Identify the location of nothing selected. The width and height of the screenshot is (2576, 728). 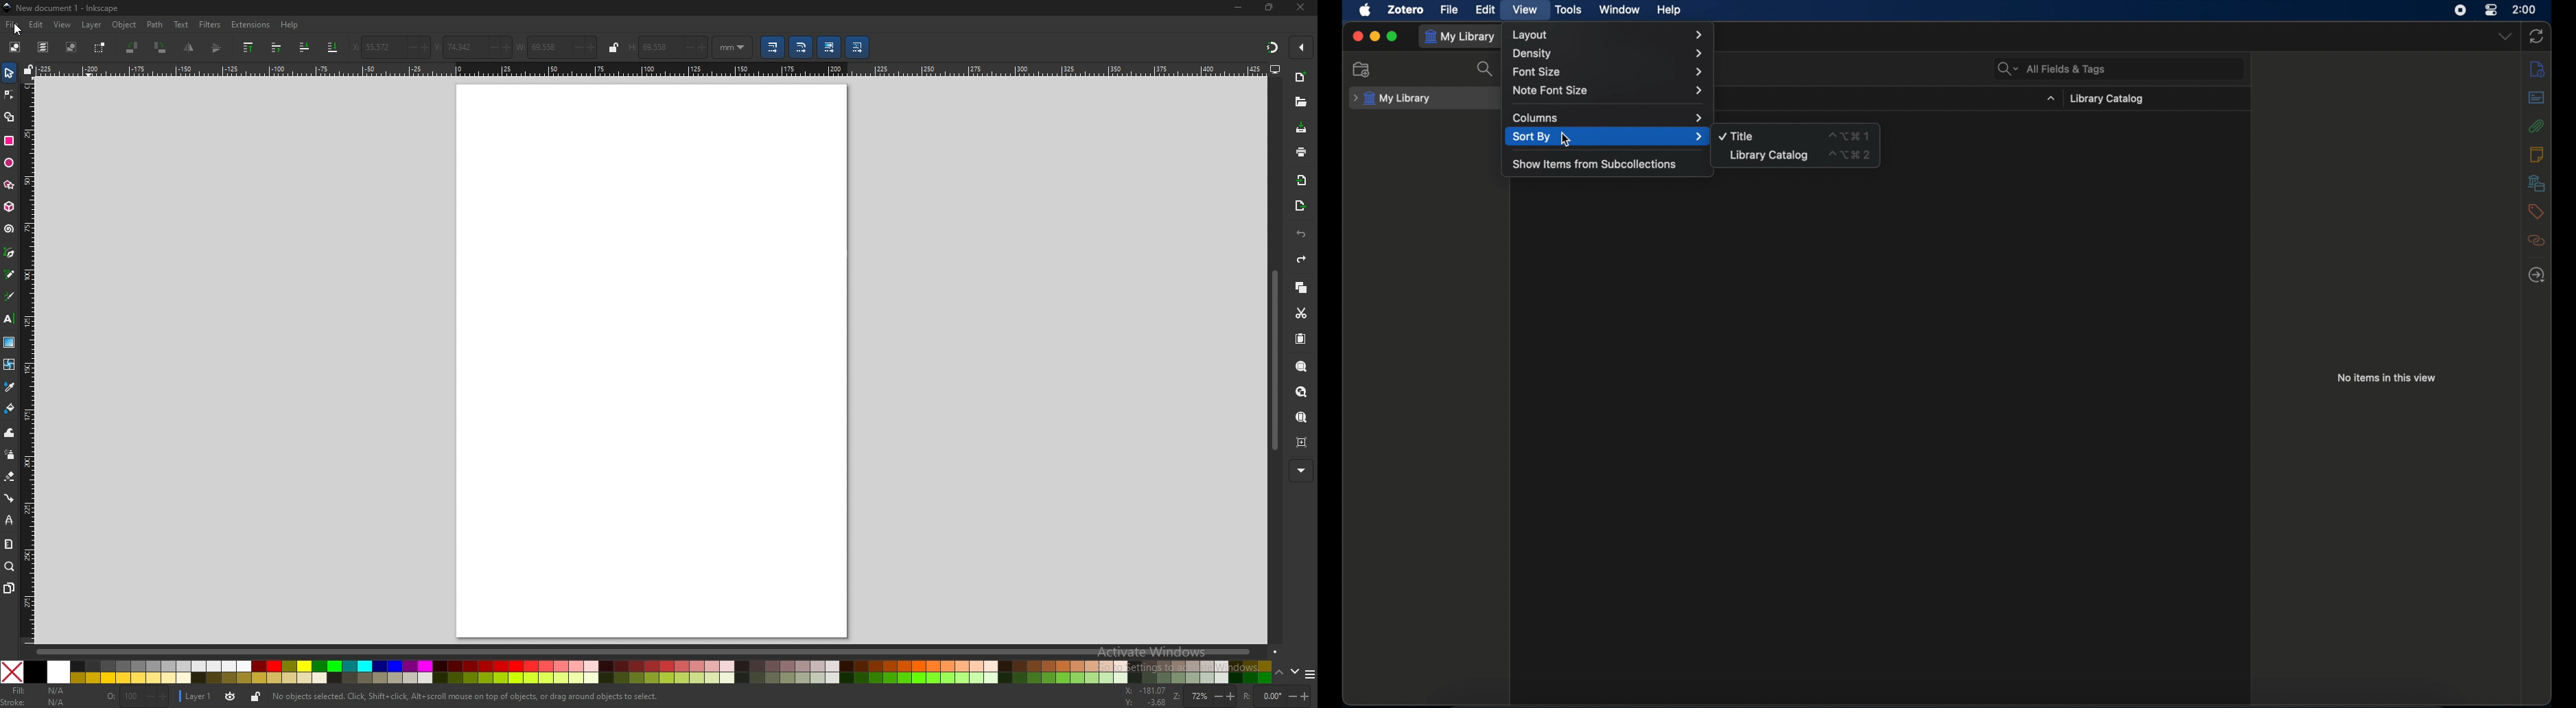
(137, 697).